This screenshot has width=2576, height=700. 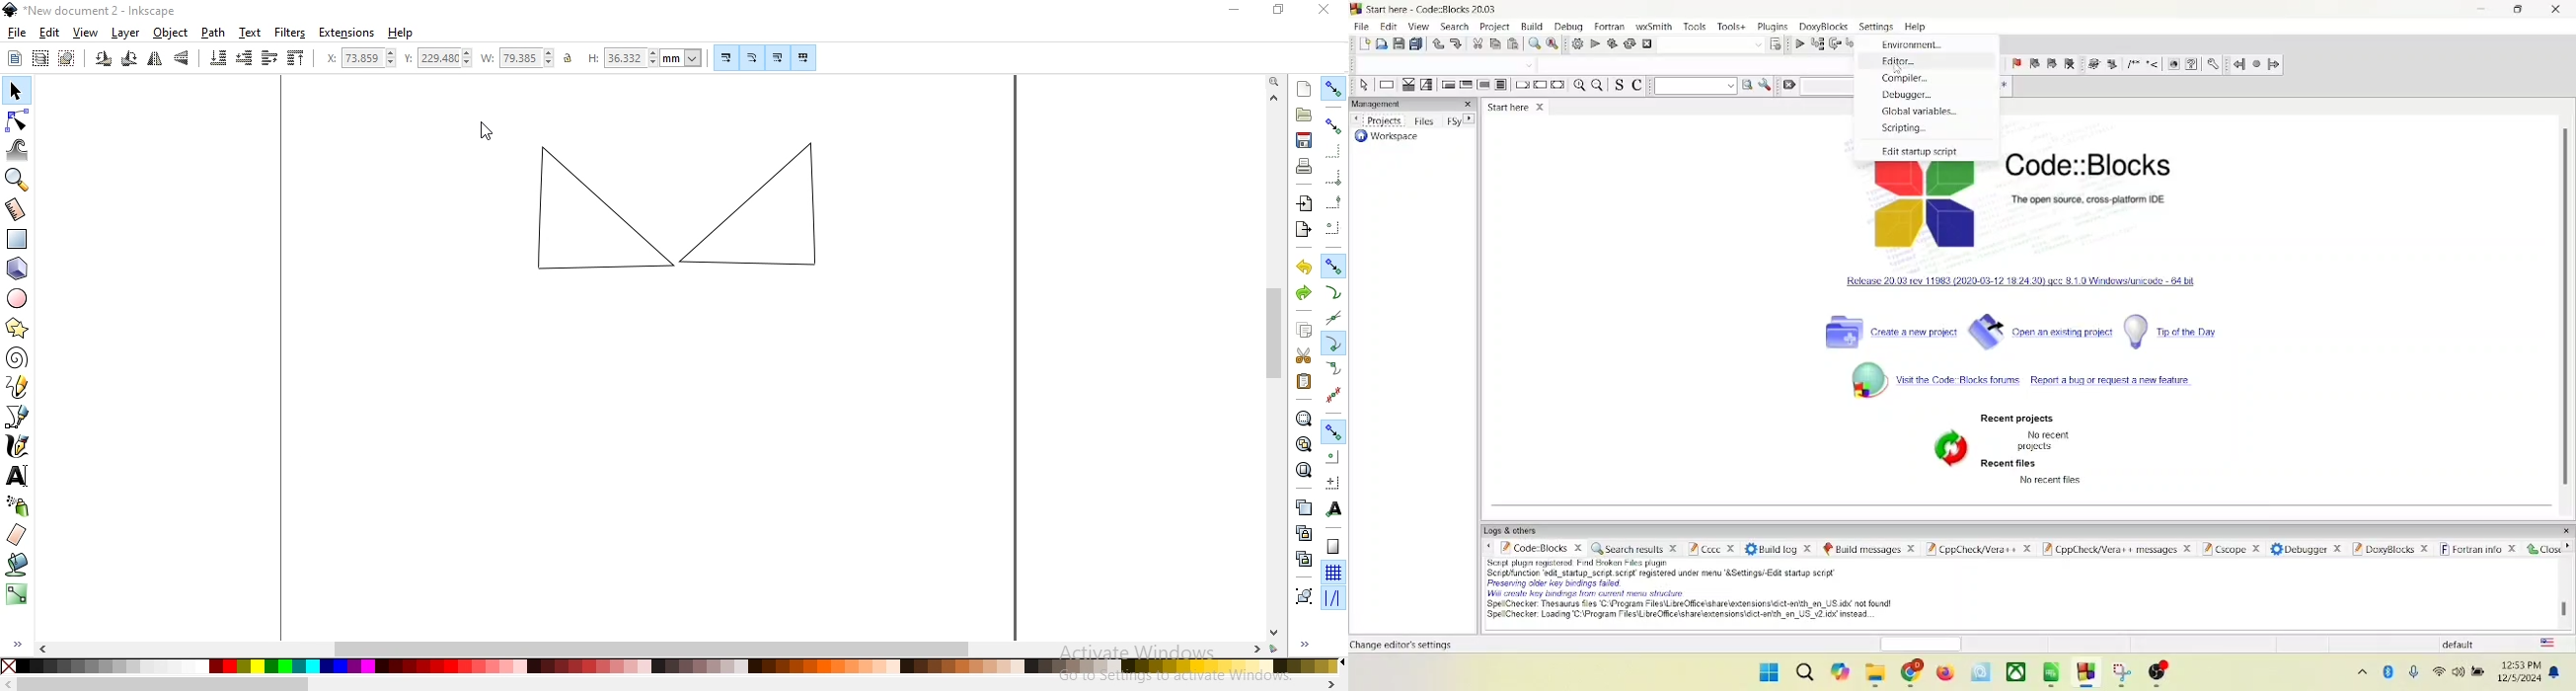 I want to click on web, so click(x=2173, y=62).